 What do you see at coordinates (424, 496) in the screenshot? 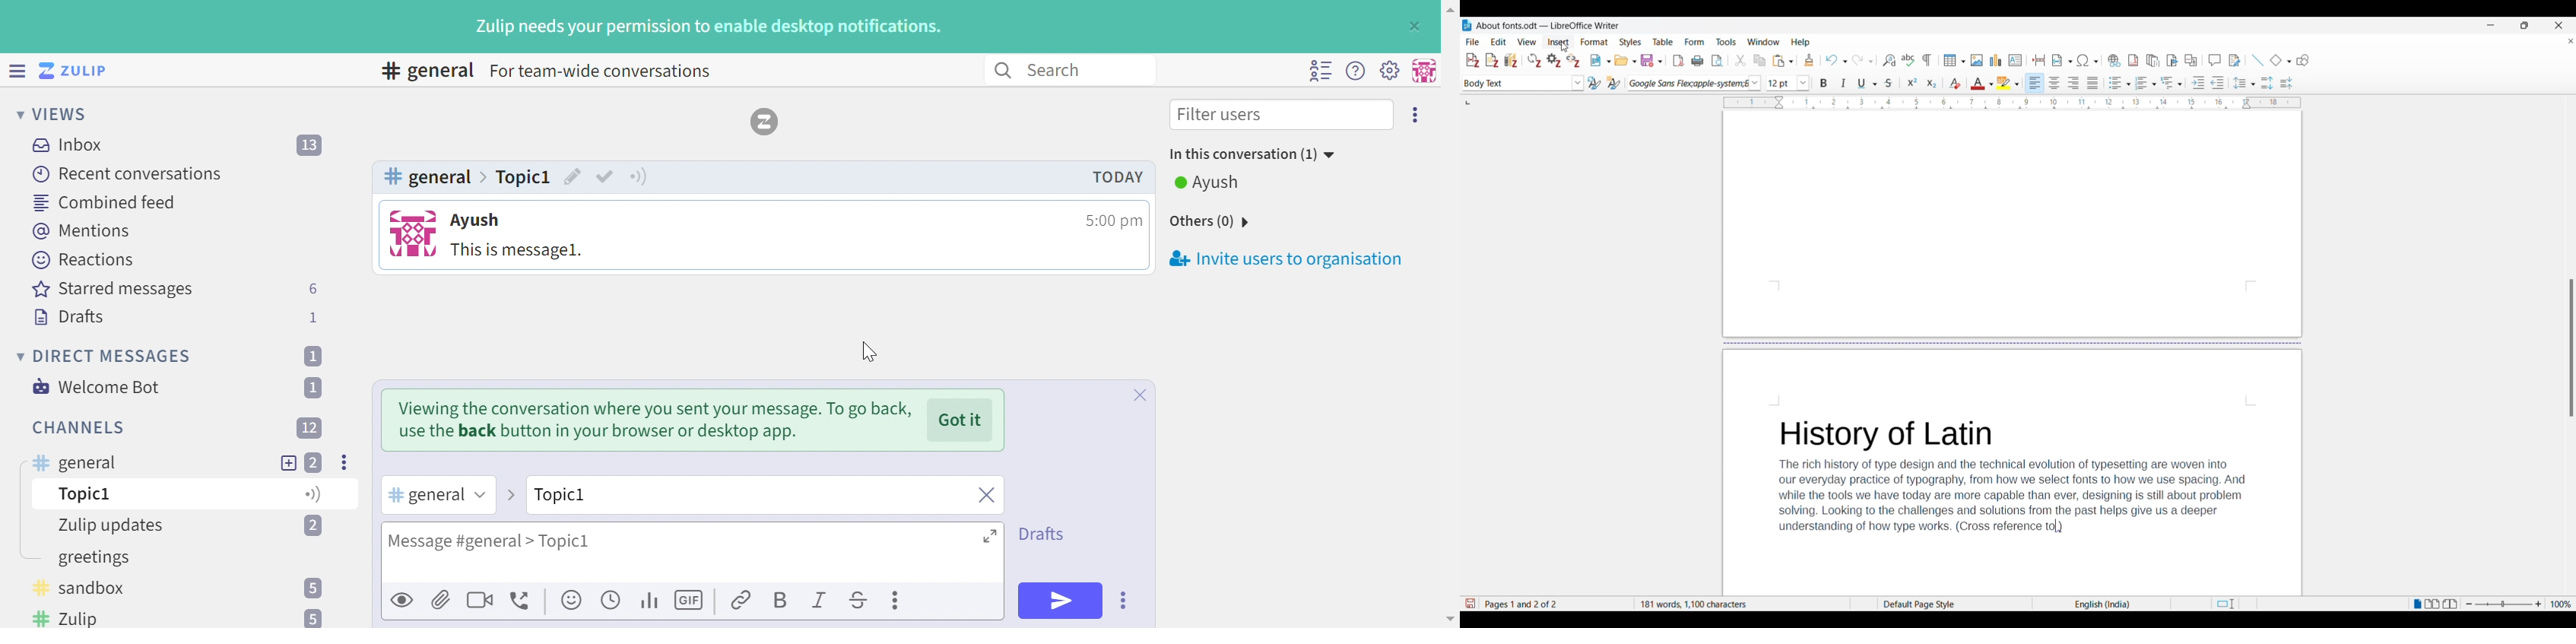
I see `#general` at bounding box center [424, 496].